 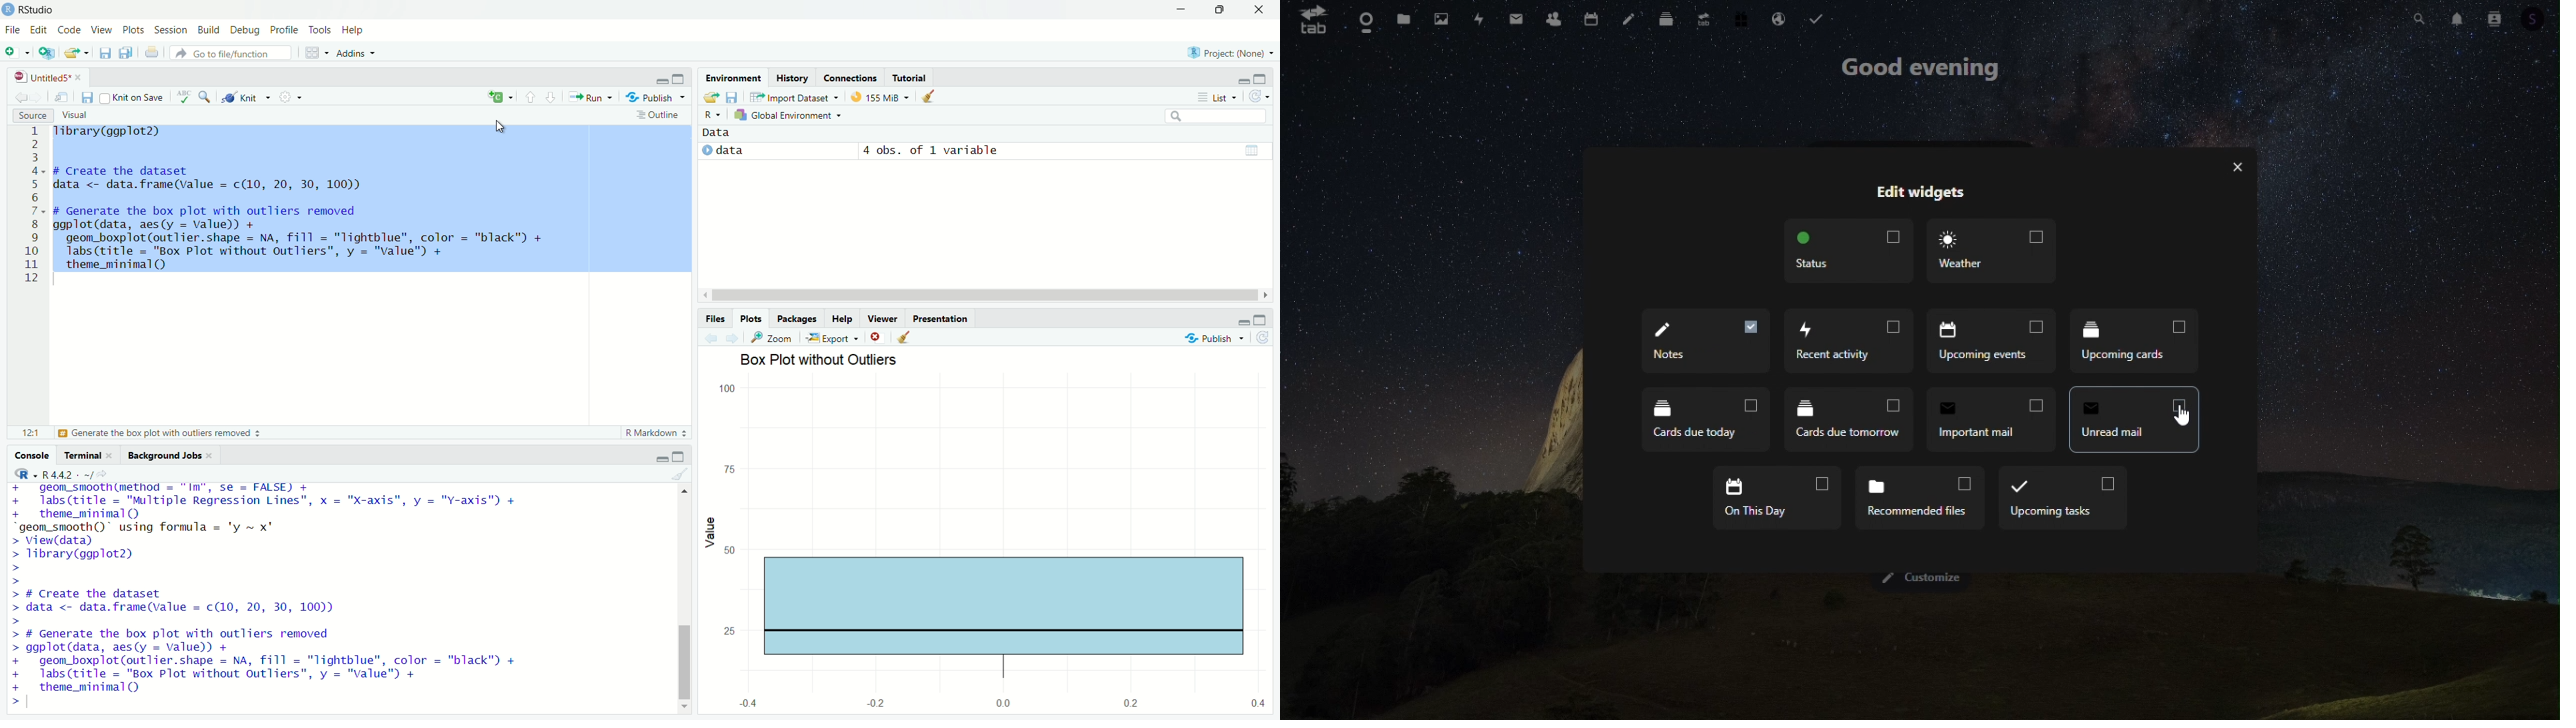 What do you see at coordinates (1253, 147) in the screenshot?
I see `view` at bounding box center [1253, 147].